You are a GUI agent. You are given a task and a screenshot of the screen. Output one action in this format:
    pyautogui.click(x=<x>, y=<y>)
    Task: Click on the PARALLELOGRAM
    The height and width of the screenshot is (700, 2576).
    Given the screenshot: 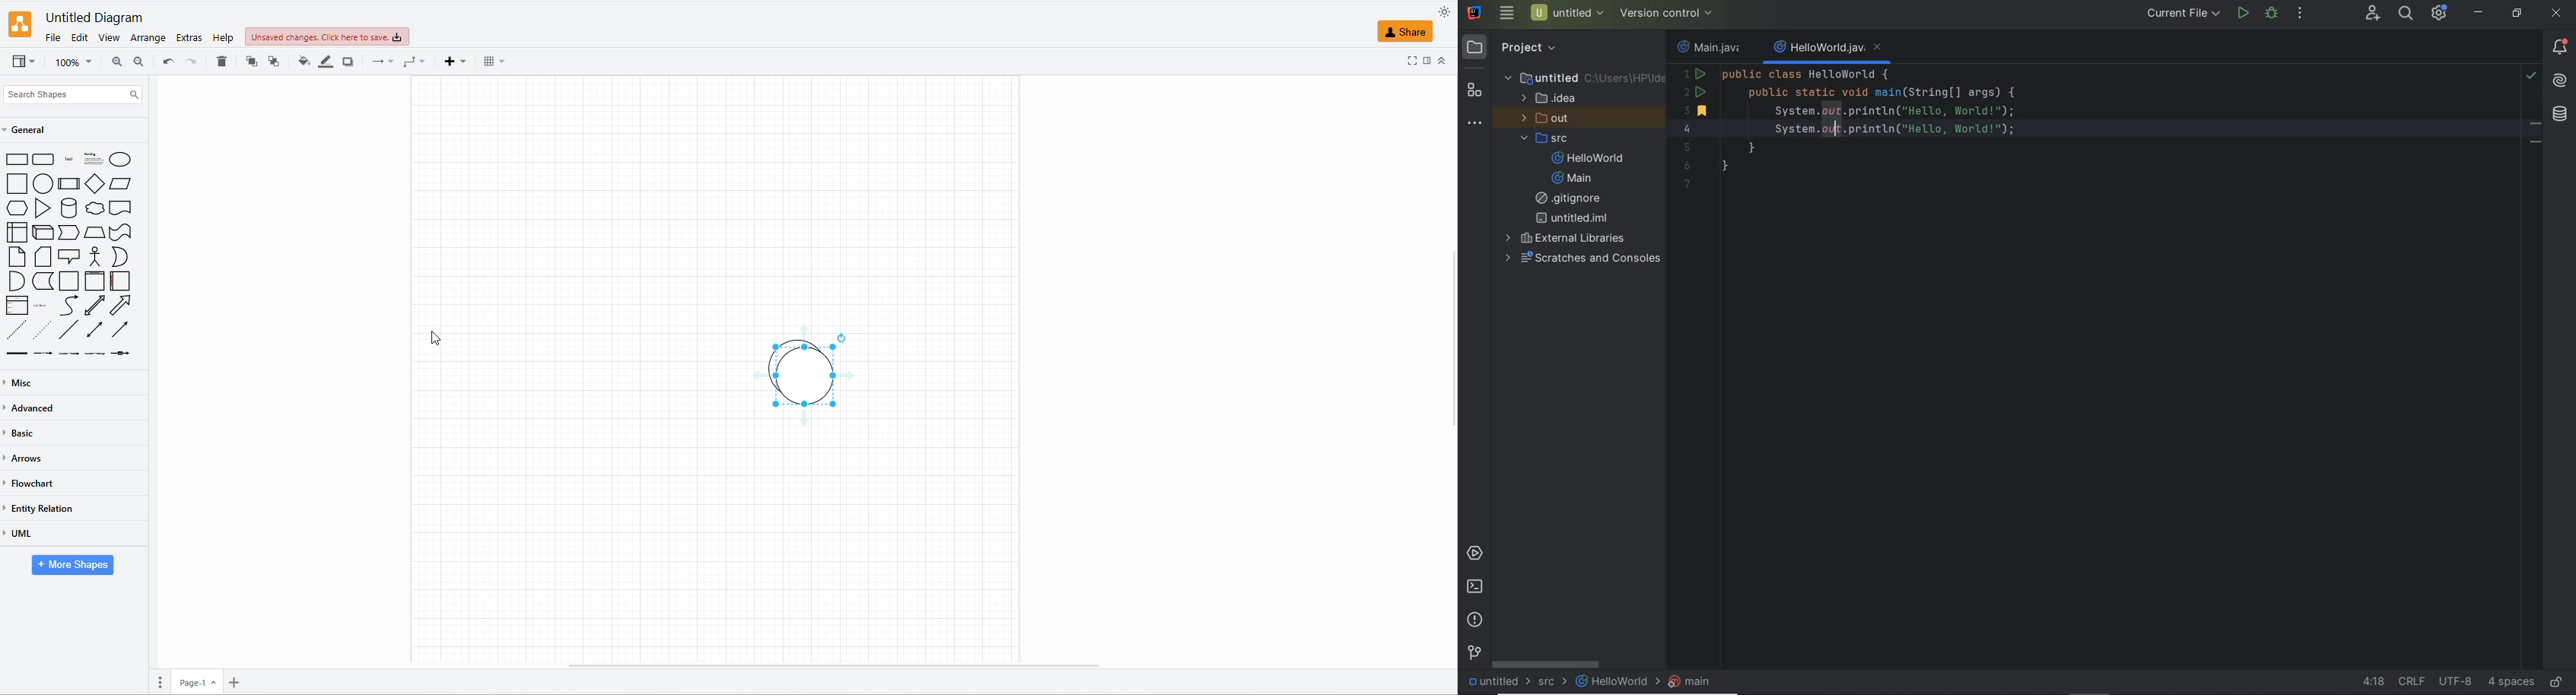 What is the action you would take?
    pyautogui.click(x=120, y=183)
    